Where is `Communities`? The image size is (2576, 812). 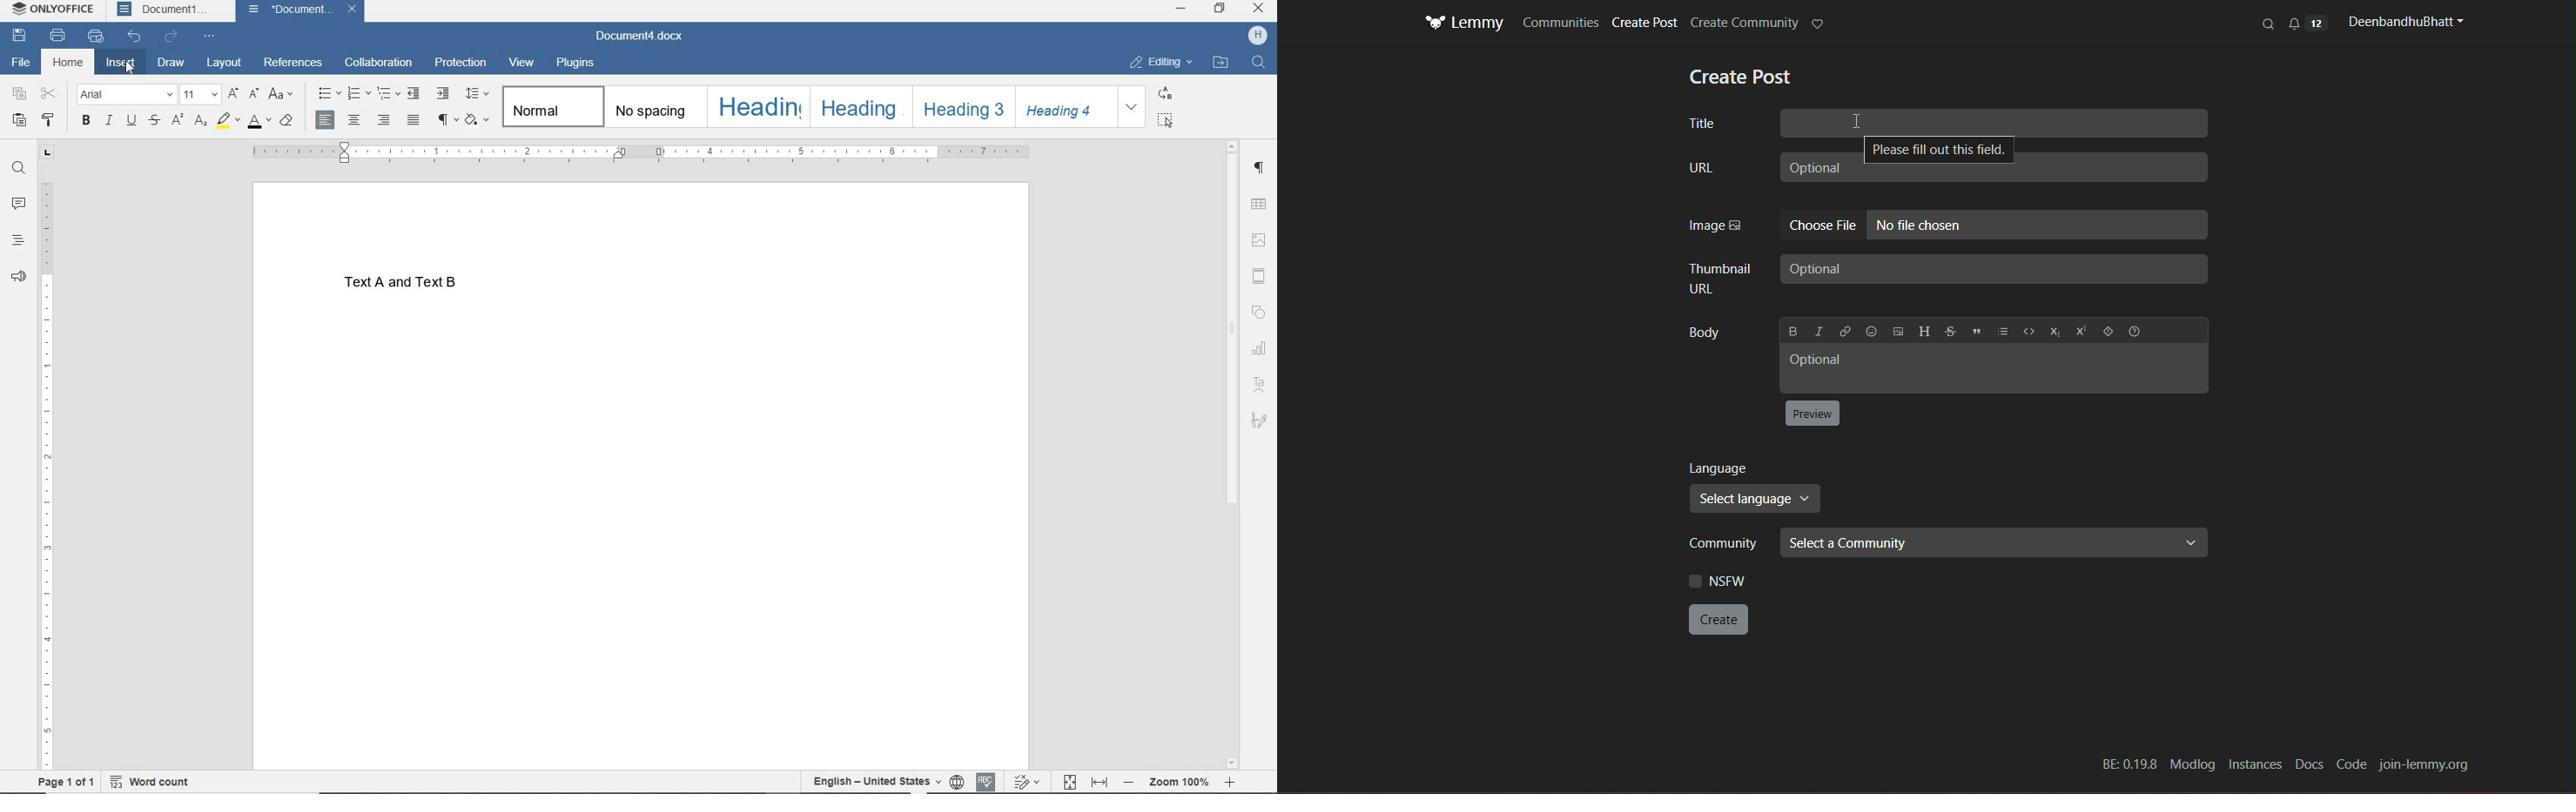 Communities is located at coordinates (1561, 22).